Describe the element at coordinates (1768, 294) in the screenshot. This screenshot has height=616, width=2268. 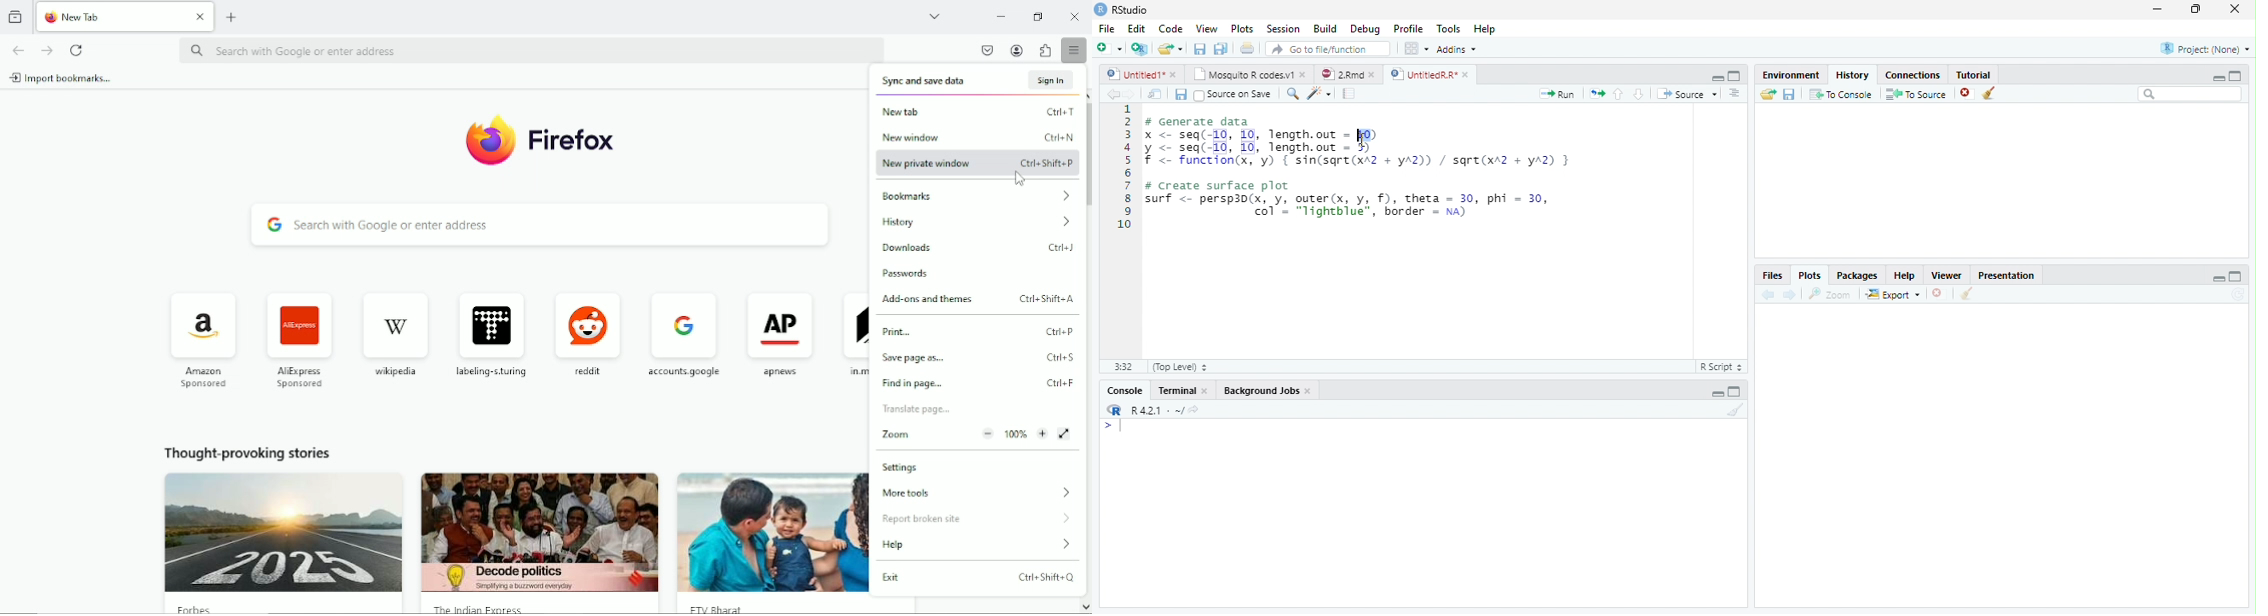
I see `Previous plot` at that location.